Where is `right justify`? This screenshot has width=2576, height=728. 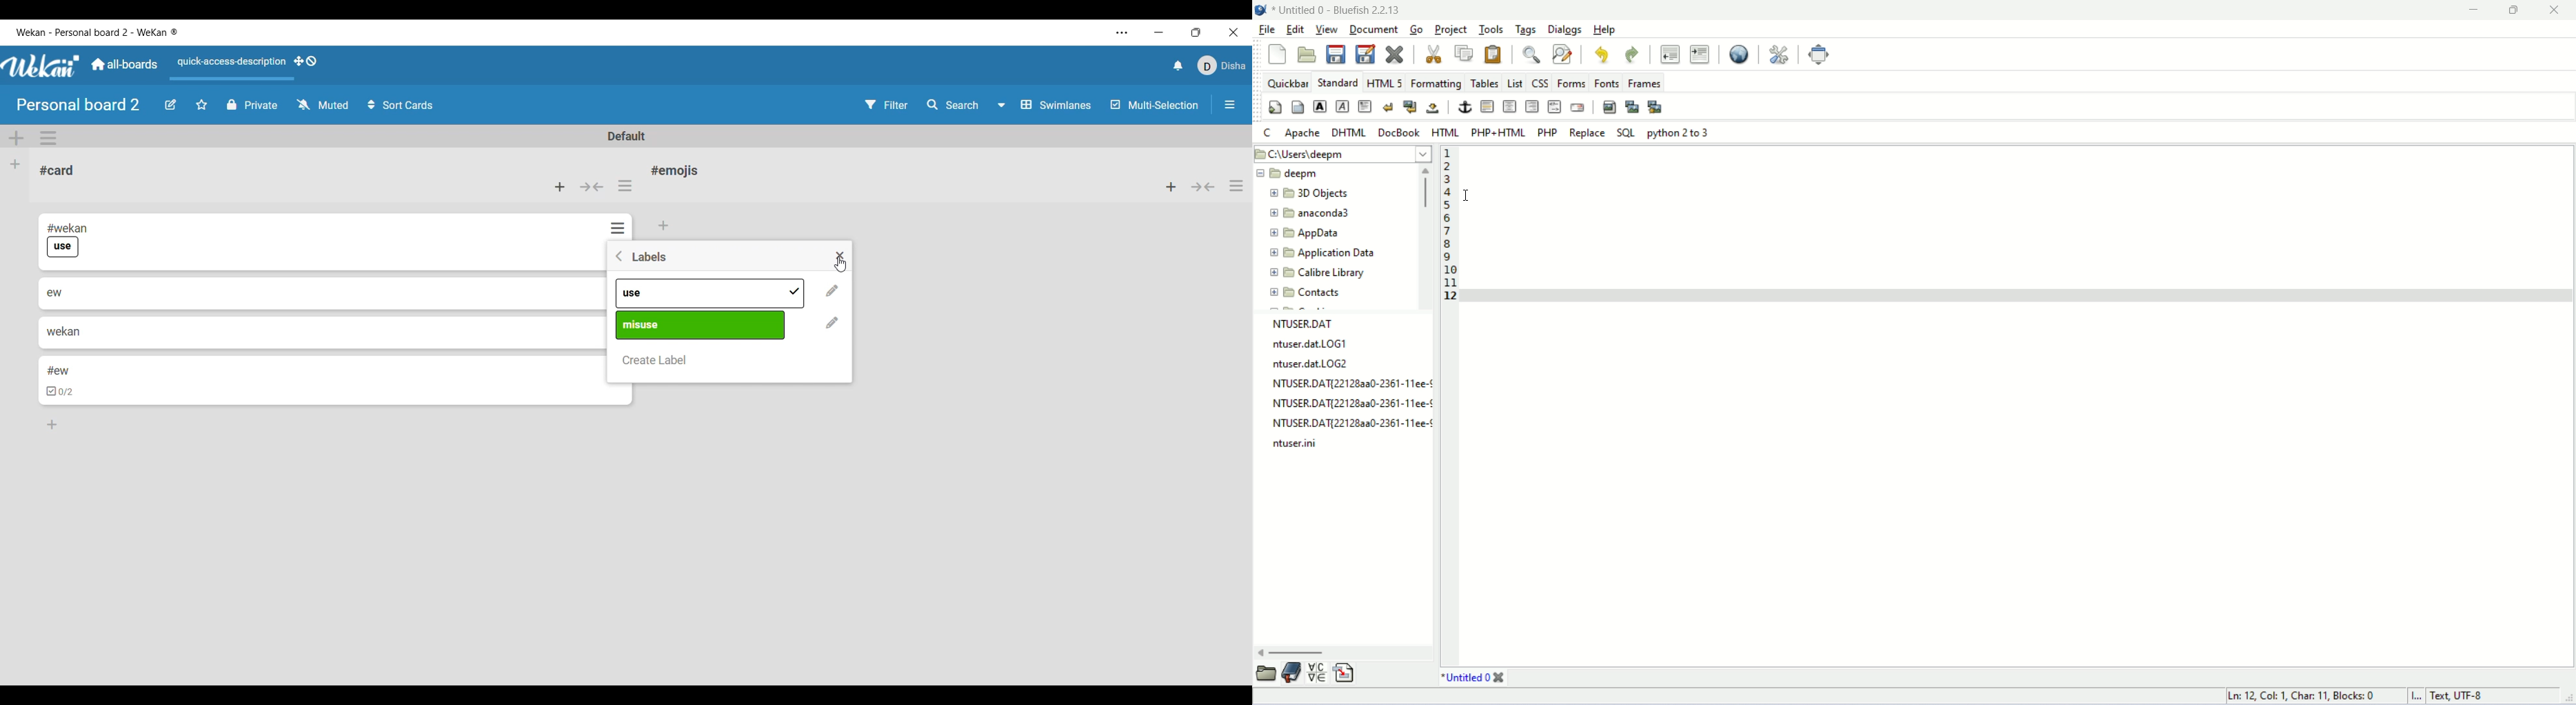 right justify is located at coordinates (1534, 109).